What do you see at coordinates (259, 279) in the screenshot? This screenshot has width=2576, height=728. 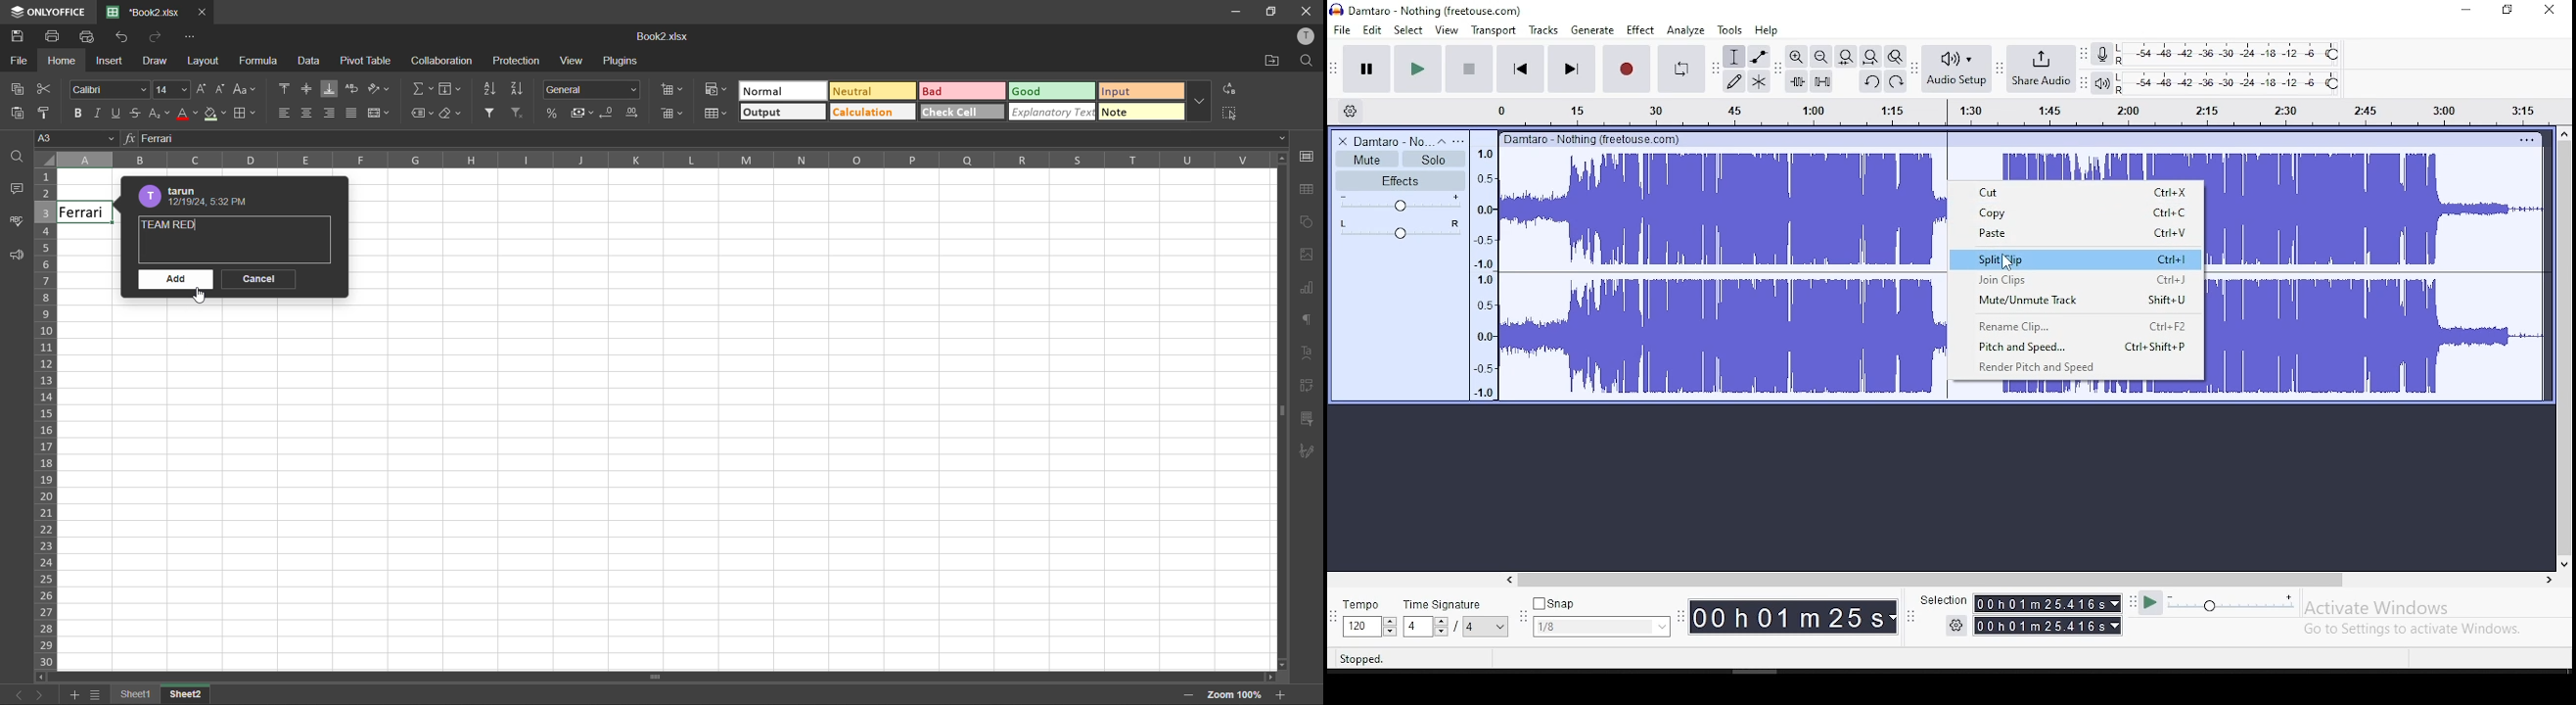 I see `cancel` at bounding box center [259, 279].